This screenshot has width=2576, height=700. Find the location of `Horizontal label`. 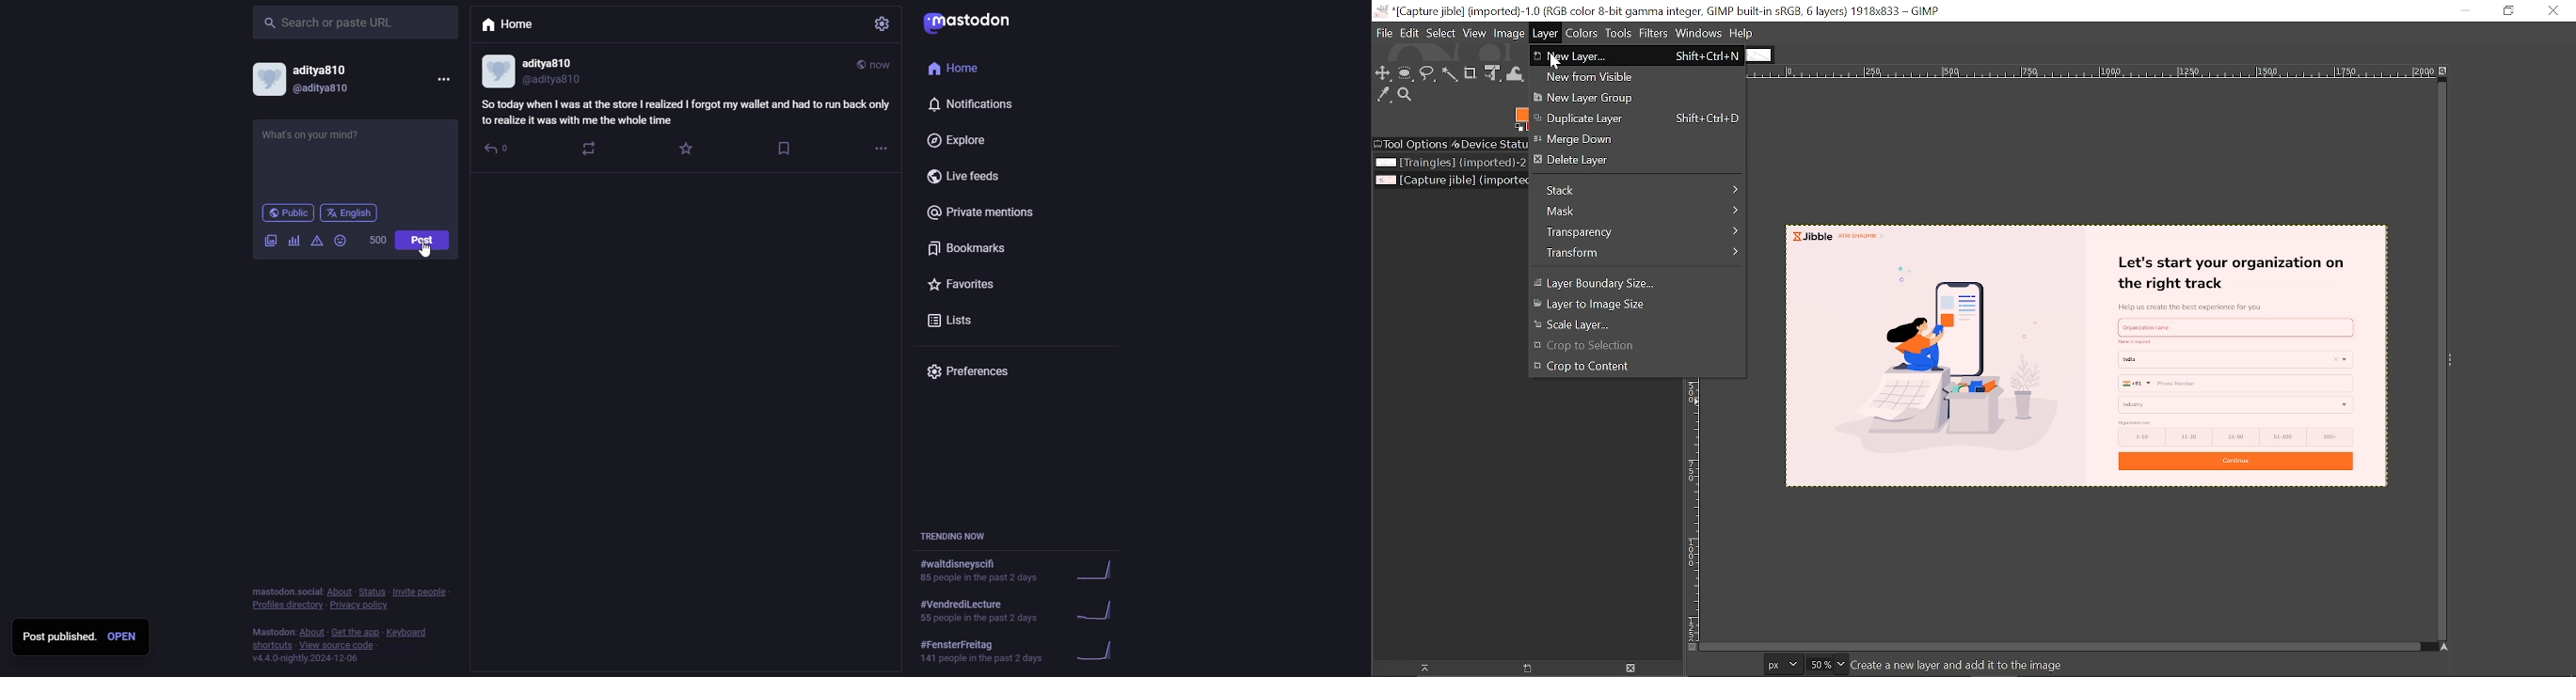

Horizontal label is located at coordinates (2089, 74).